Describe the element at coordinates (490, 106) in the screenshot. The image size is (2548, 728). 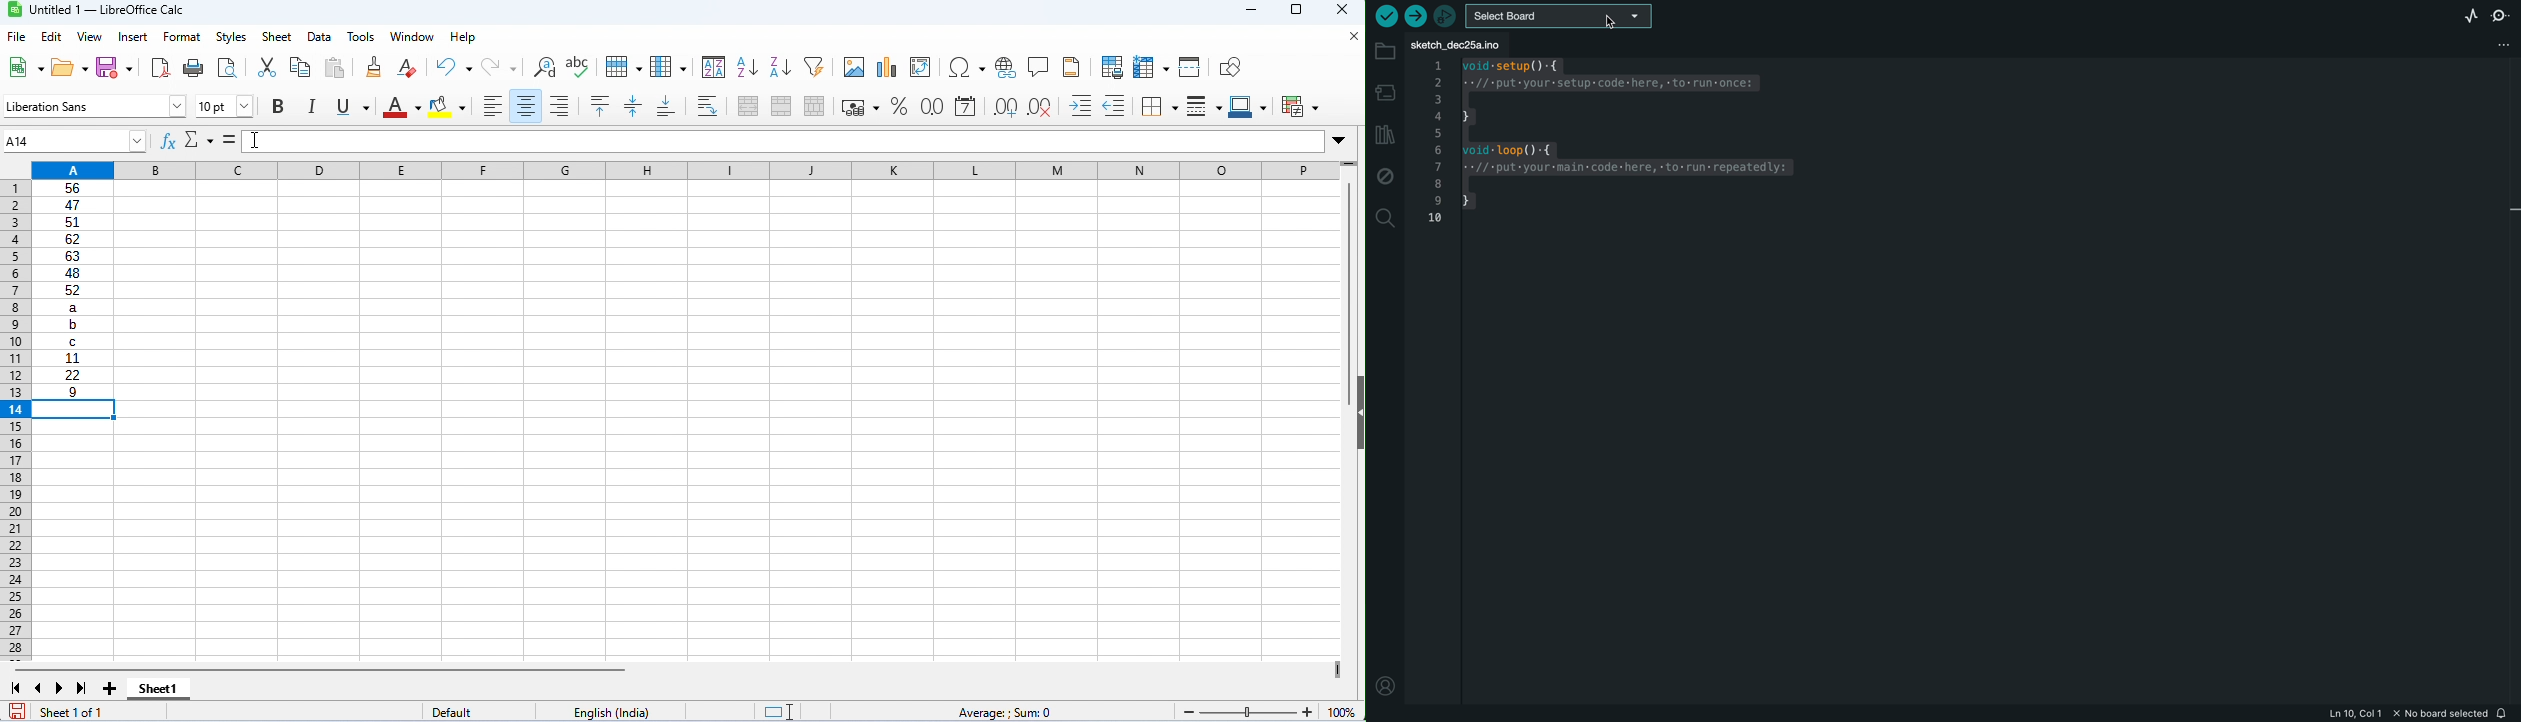
I see `align left` at that location.